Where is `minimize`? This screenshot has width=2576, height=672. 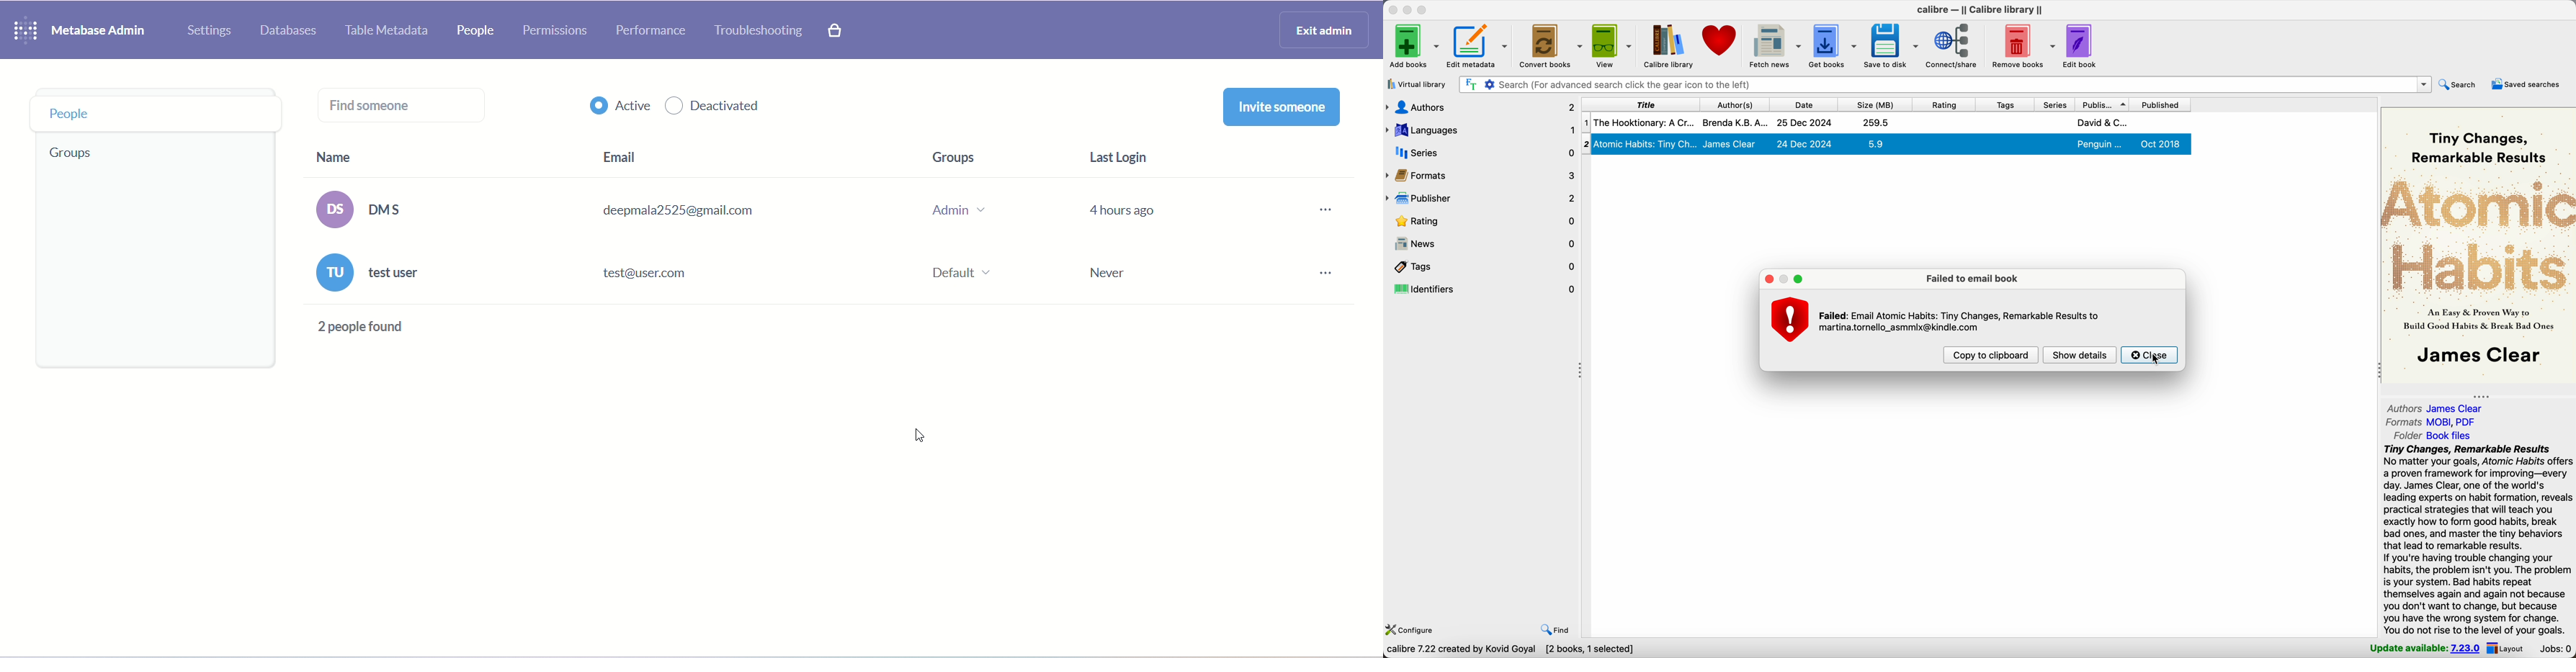
minimize is located at coordinates (1408, 9).